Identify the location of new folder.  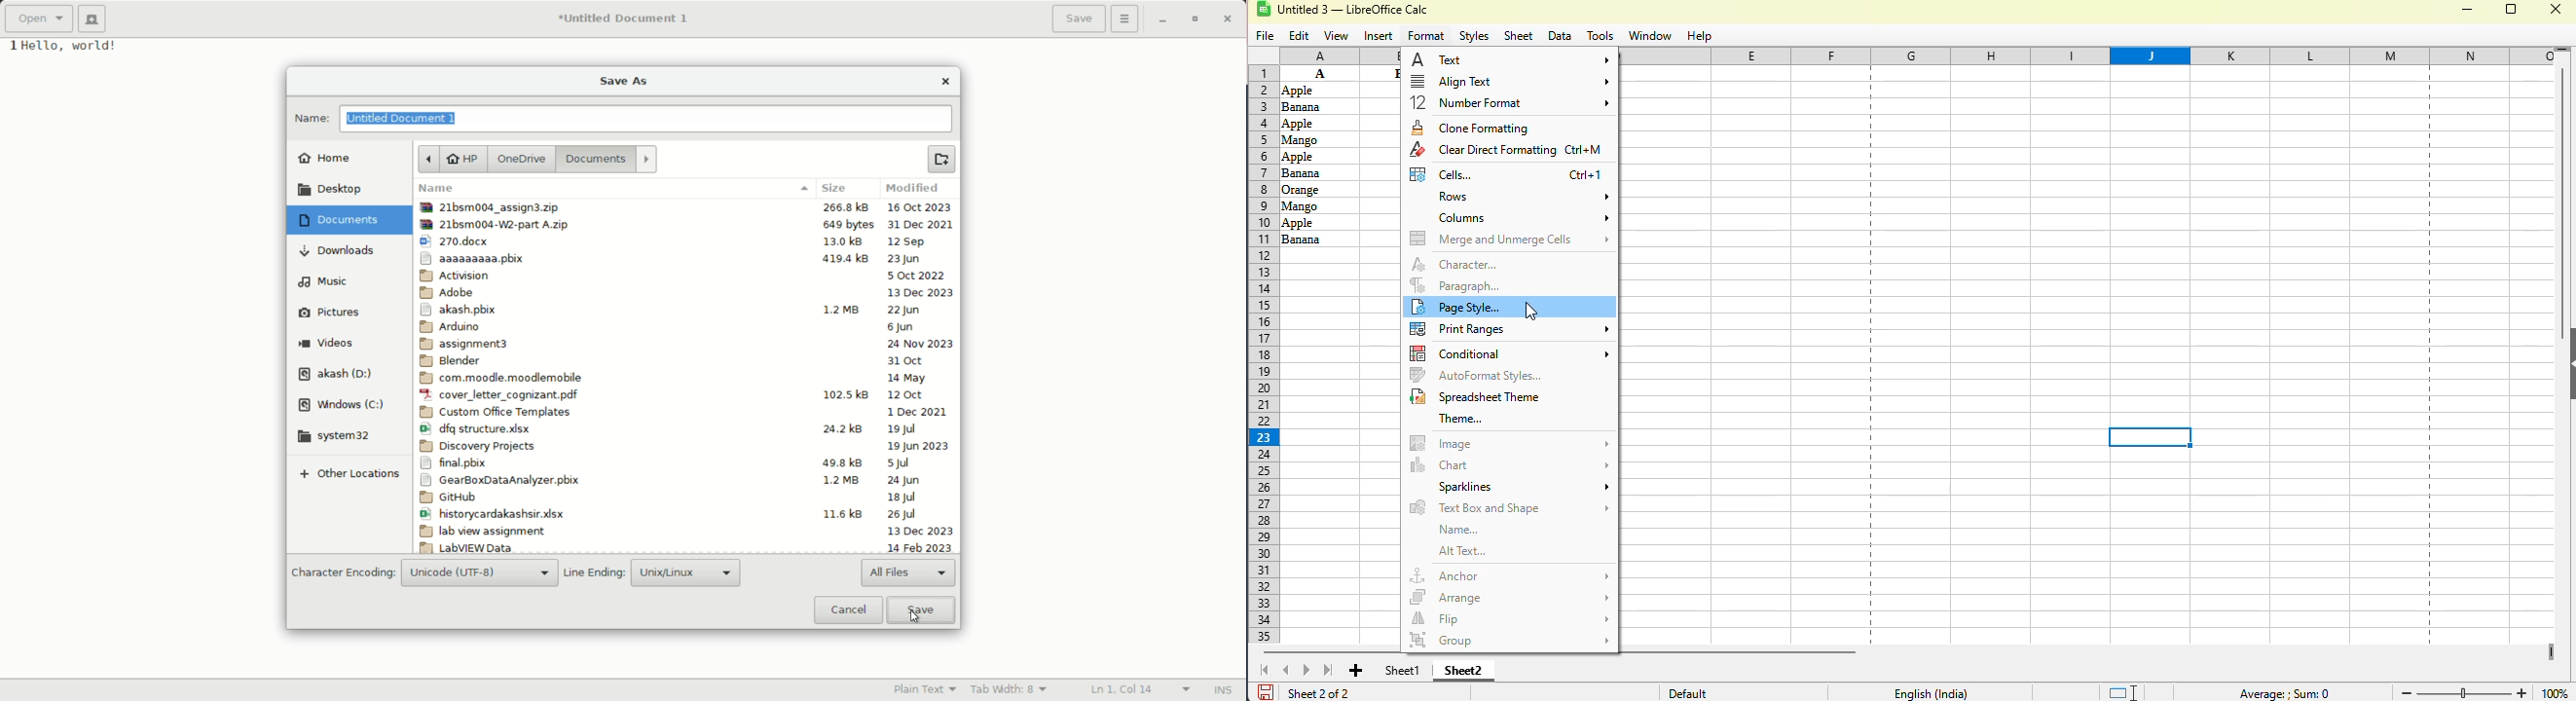
(940, 159).